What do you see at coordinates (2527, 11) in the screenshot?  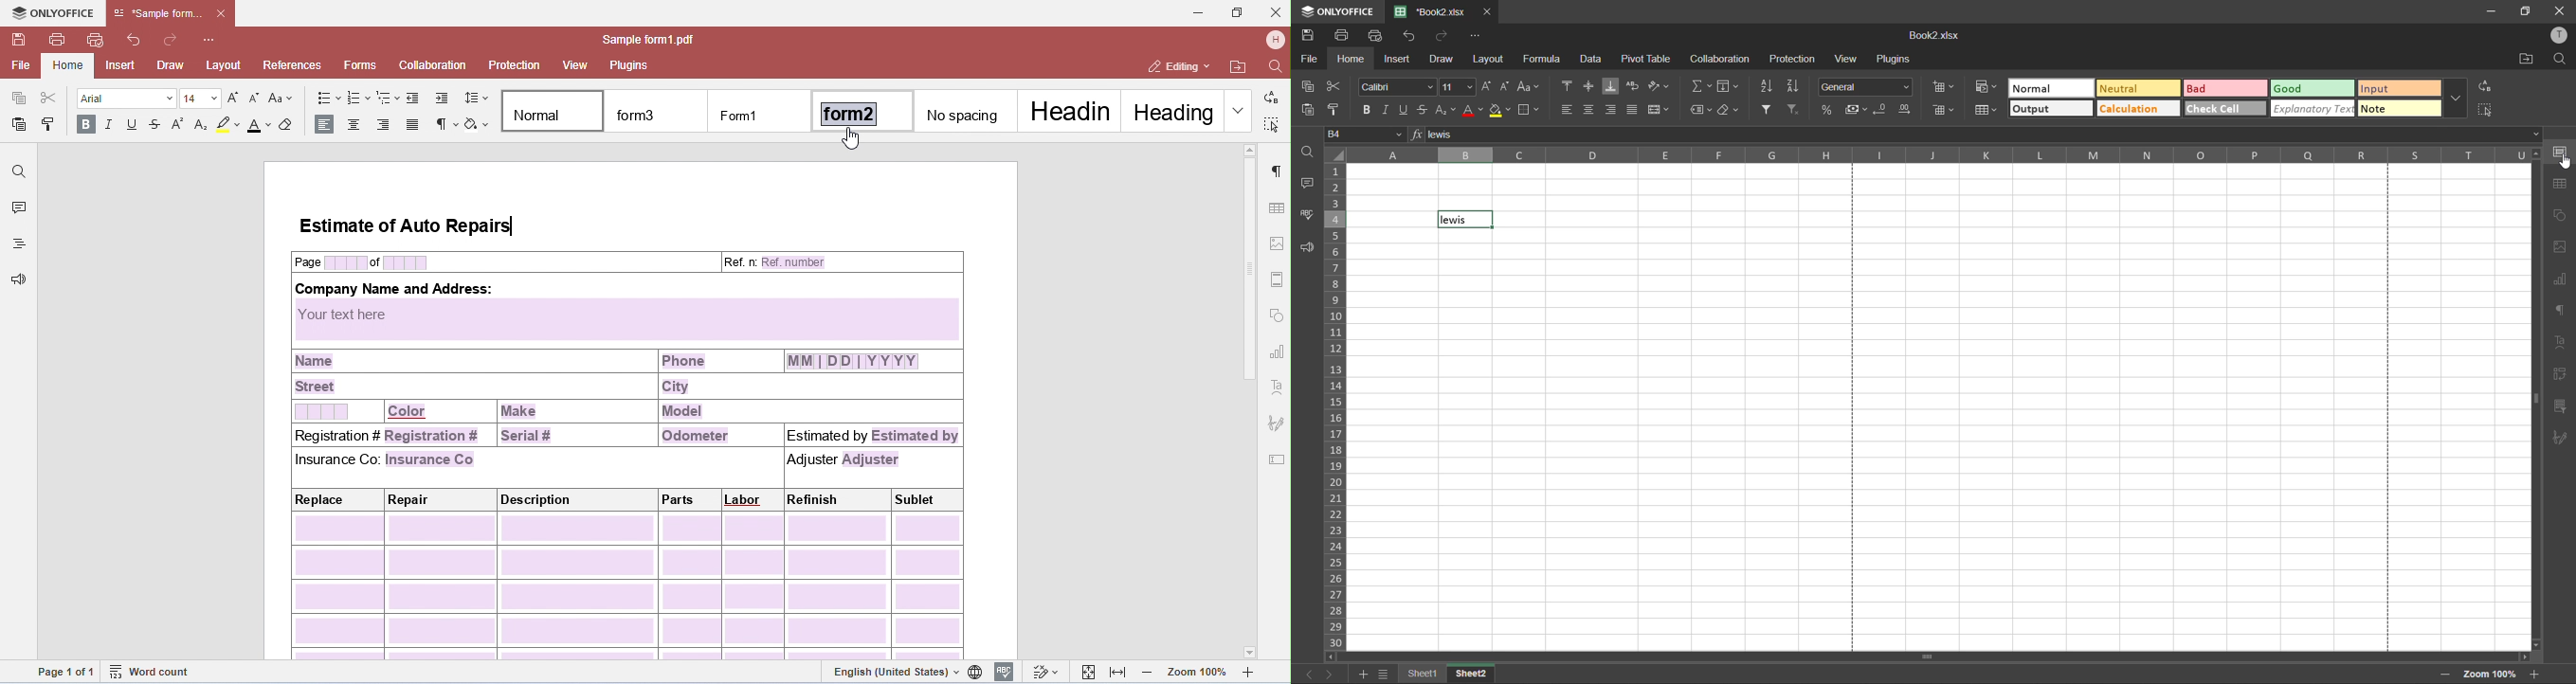 I see `maximize` at bounding box center [2527, 11].